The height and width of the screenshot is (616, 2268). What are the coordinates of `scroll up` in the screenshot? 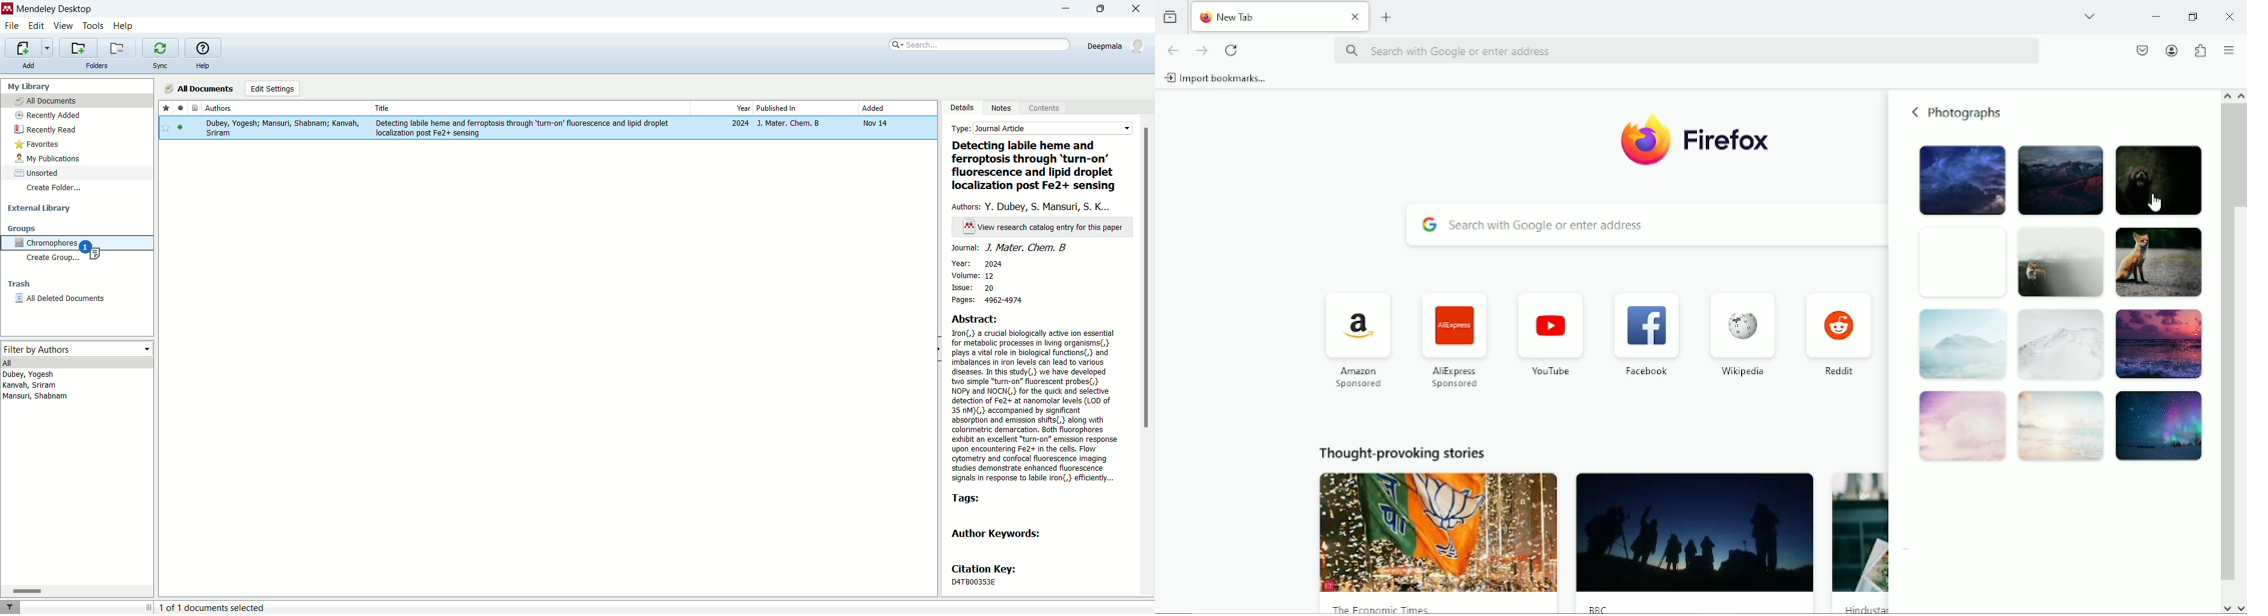 It's located at (2240, 95).